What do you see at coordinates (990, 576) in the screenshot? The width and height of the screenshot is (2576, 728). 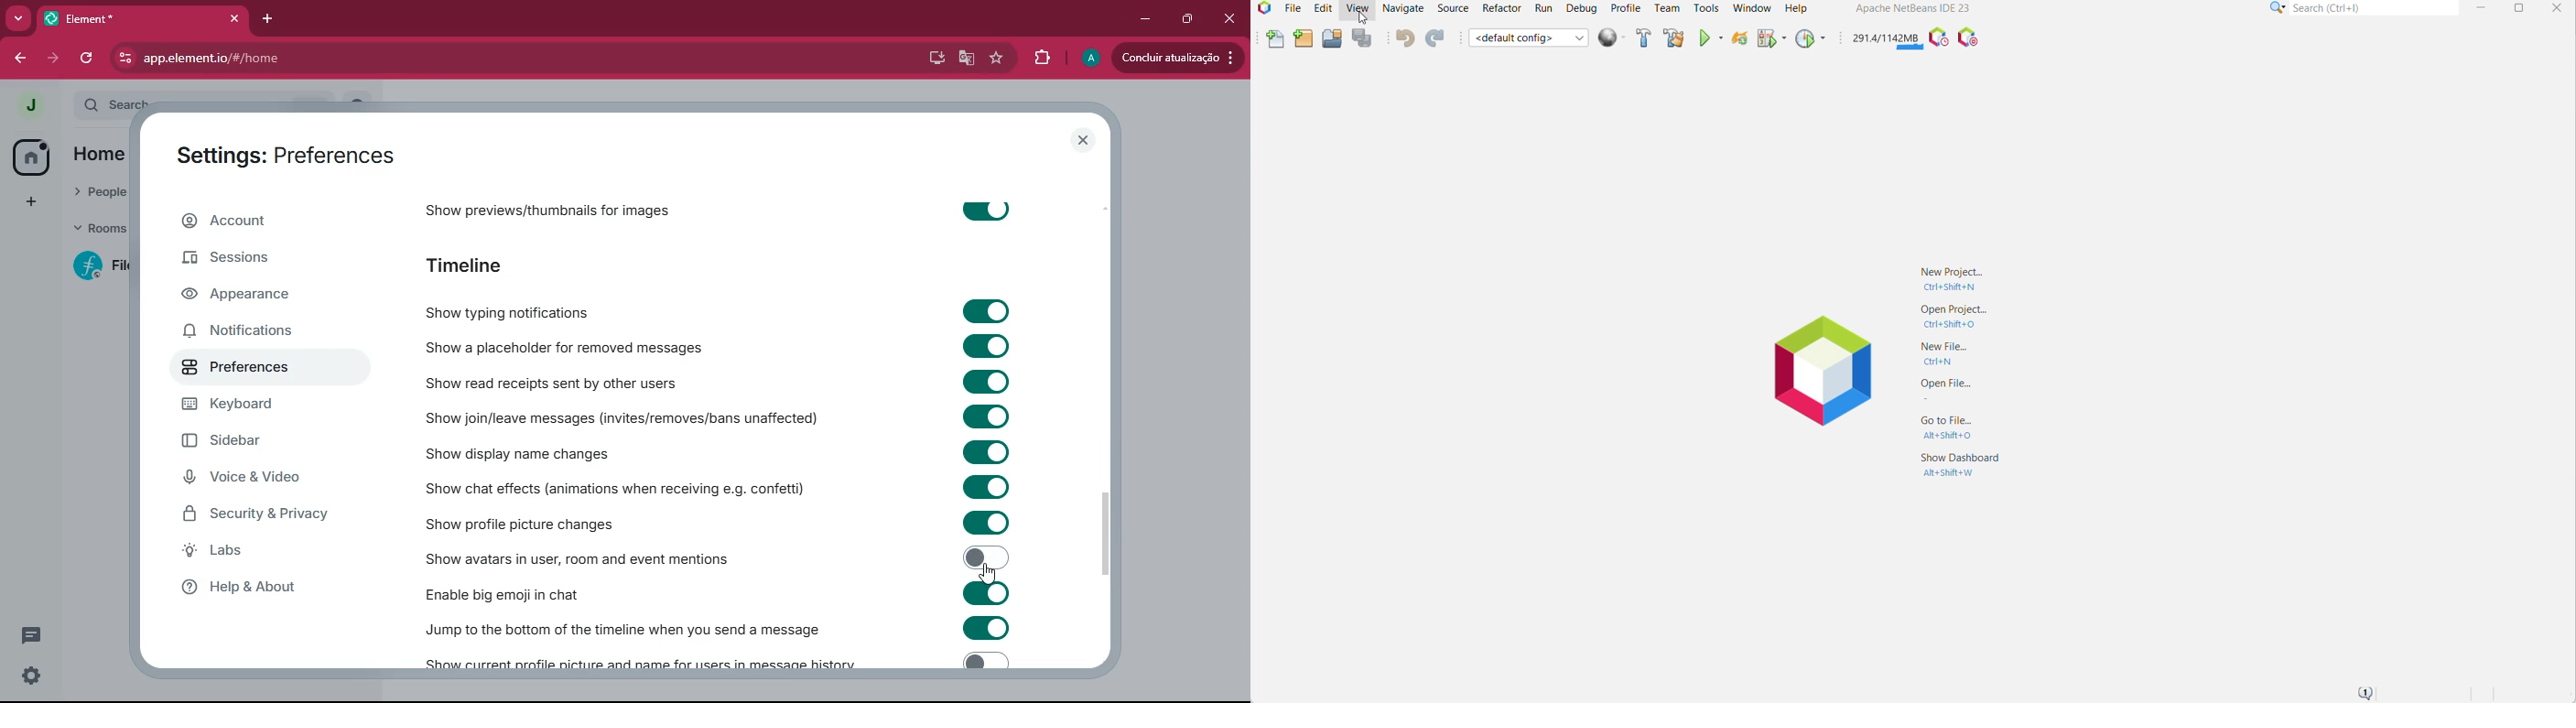 I see `cursor on toggle off` at bounding box center [990, 576].